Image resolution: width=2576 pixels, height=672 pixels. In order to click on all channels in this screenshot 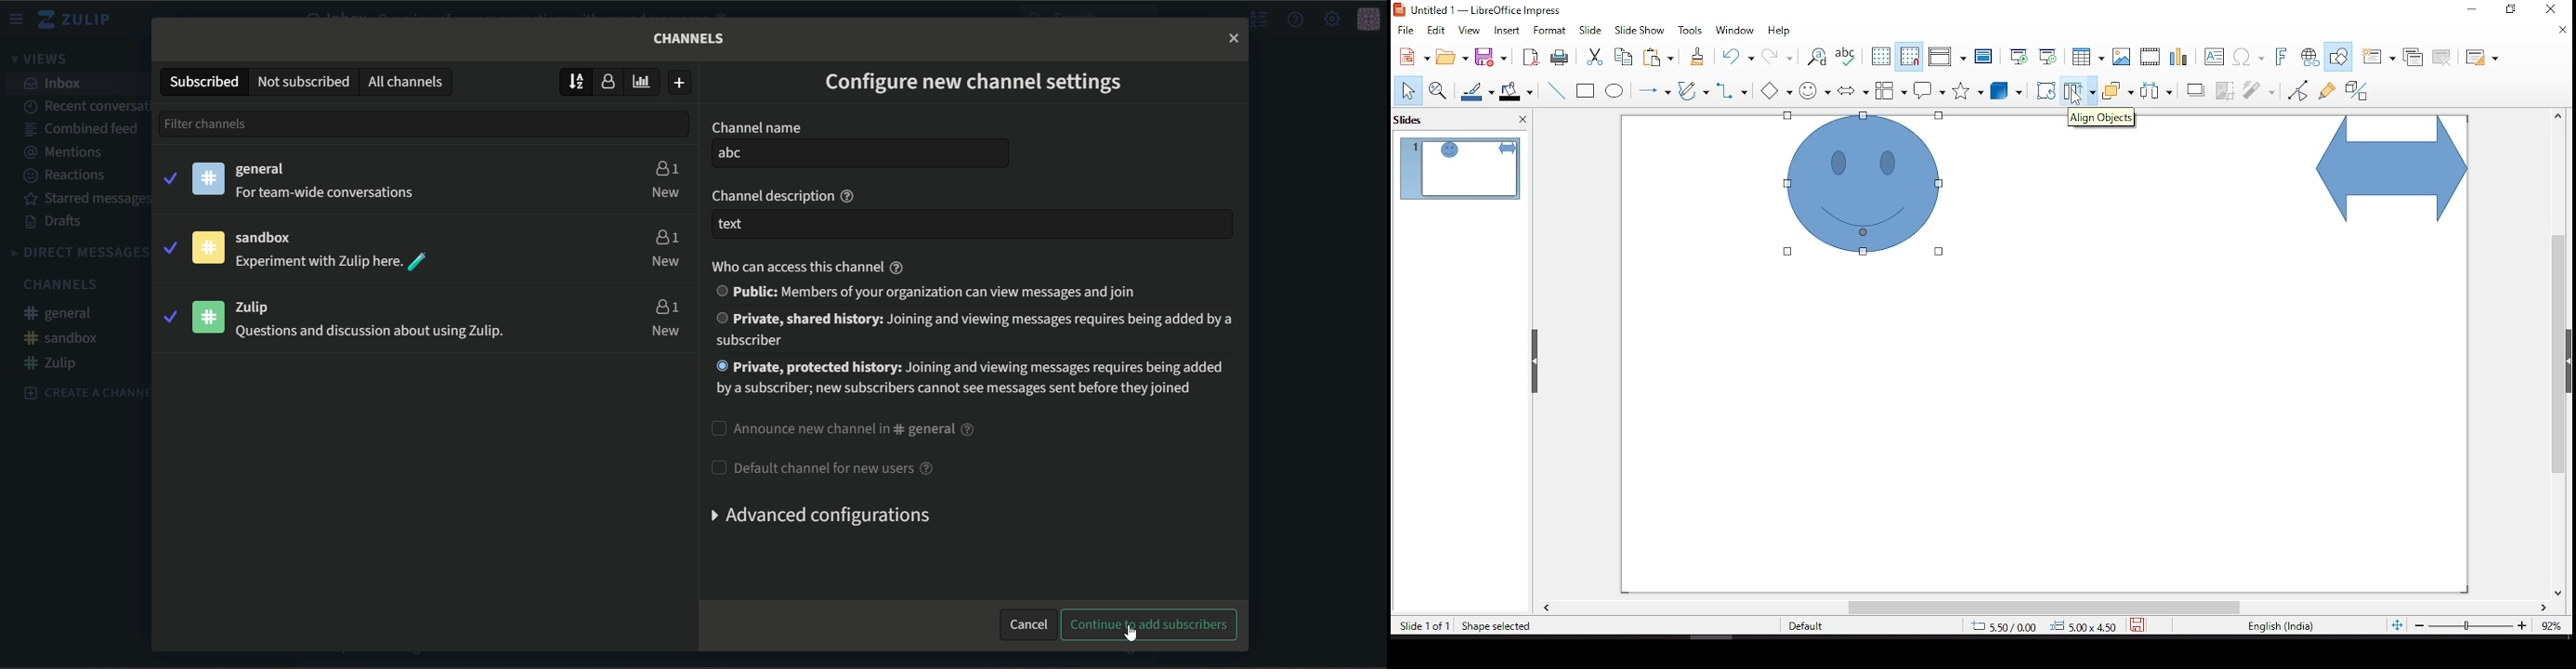, I will do `click(409, 81)`.